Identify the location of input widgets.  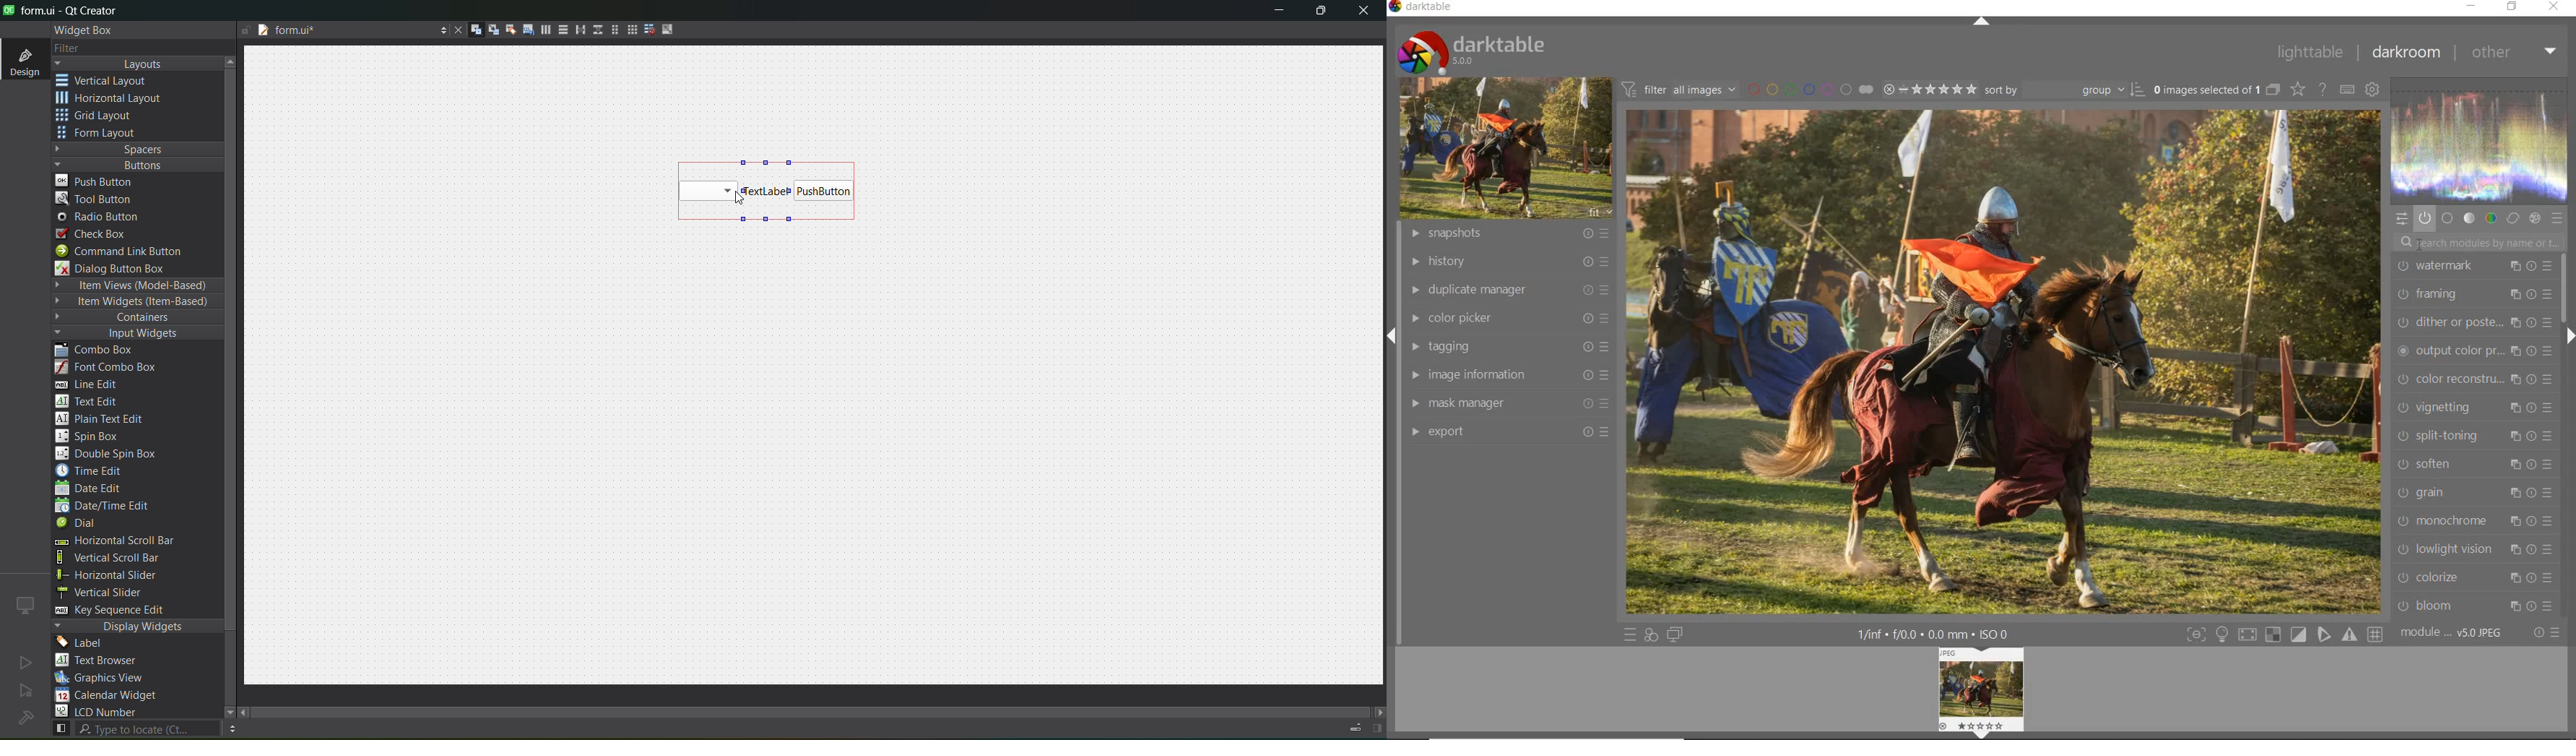
(130, 334).